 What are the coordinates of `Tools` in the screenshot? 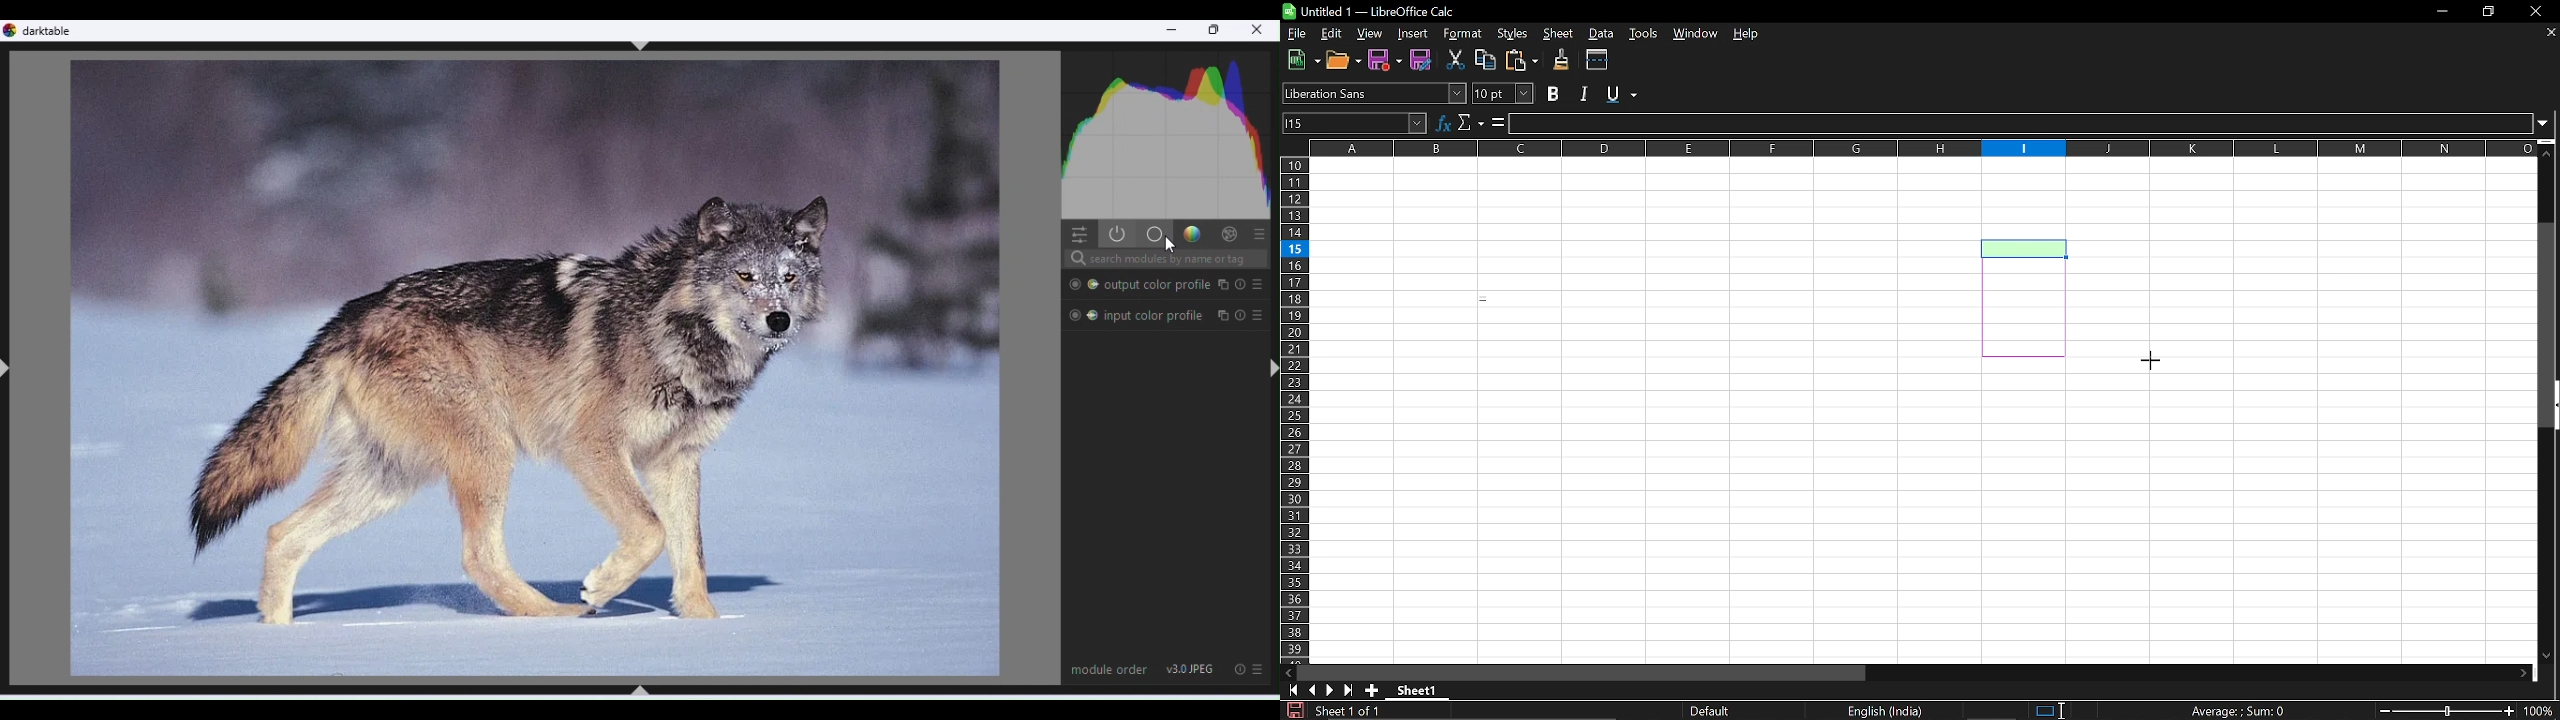 It's located at (1646, 35).